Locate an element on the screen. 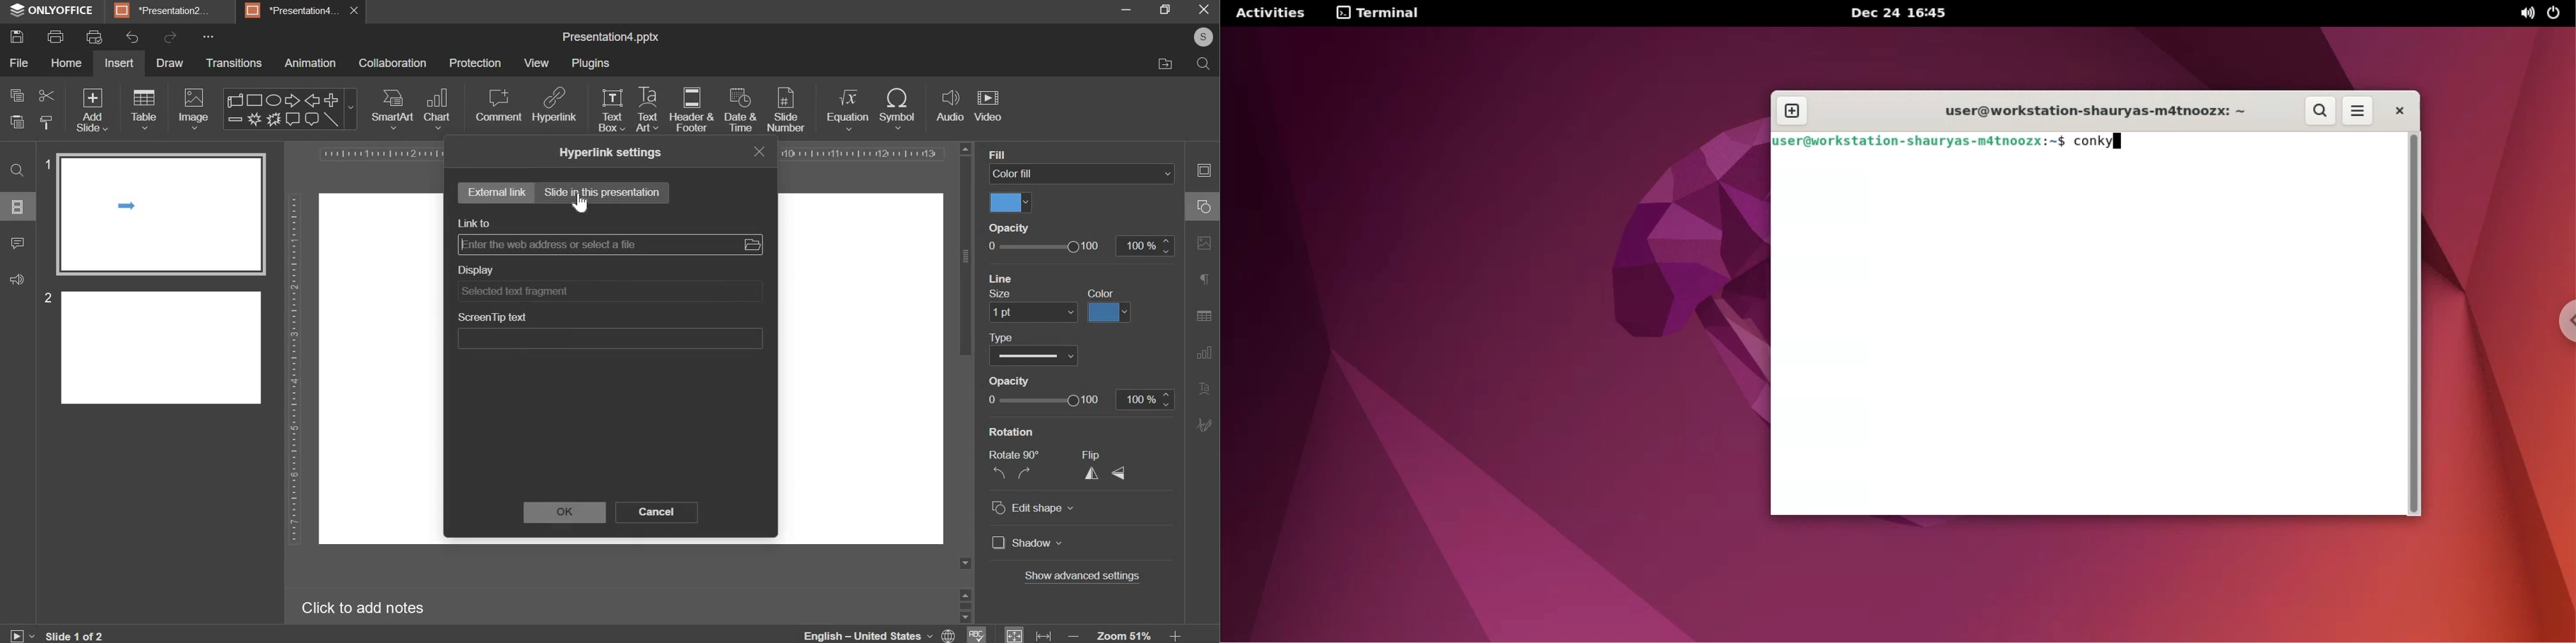 This screenshot has width=2576, height=644. protection is located at coordinates (475, 64).